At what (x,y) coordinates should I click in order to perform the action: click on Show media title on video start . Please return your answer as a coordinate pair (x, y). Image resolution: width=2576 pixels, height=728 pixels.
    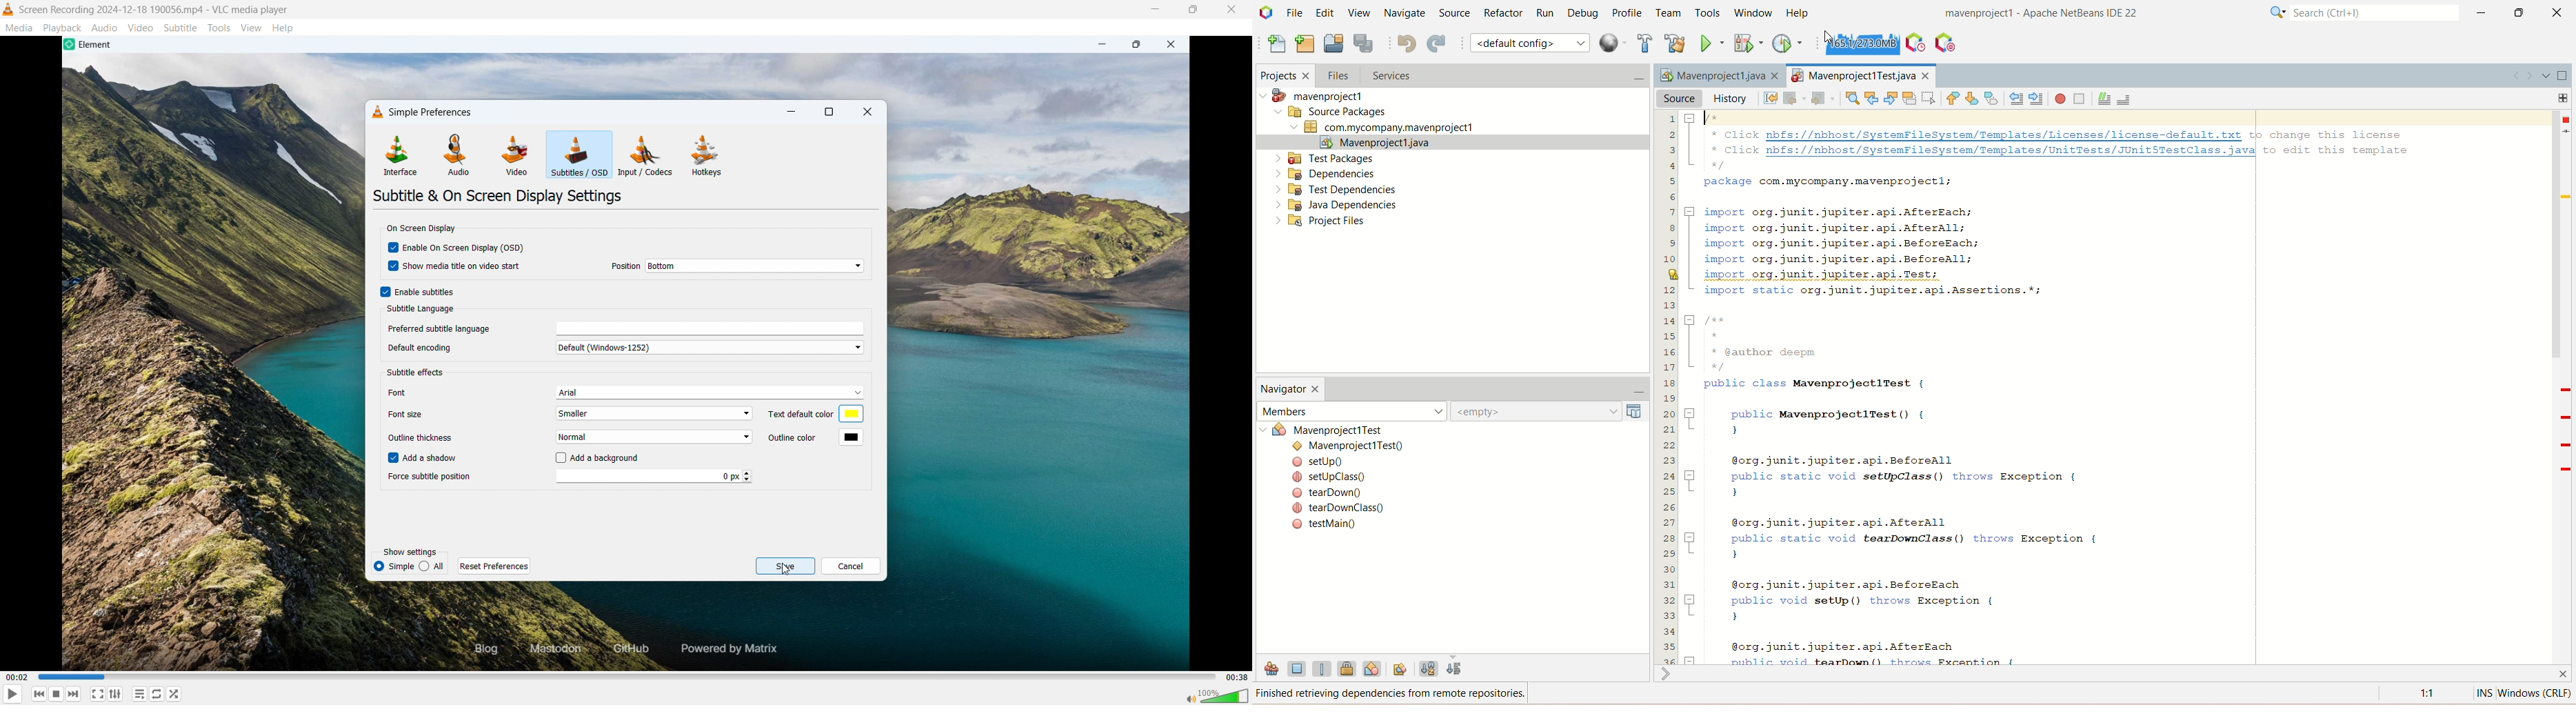
    Looking at the image, I should click on (463, 266).